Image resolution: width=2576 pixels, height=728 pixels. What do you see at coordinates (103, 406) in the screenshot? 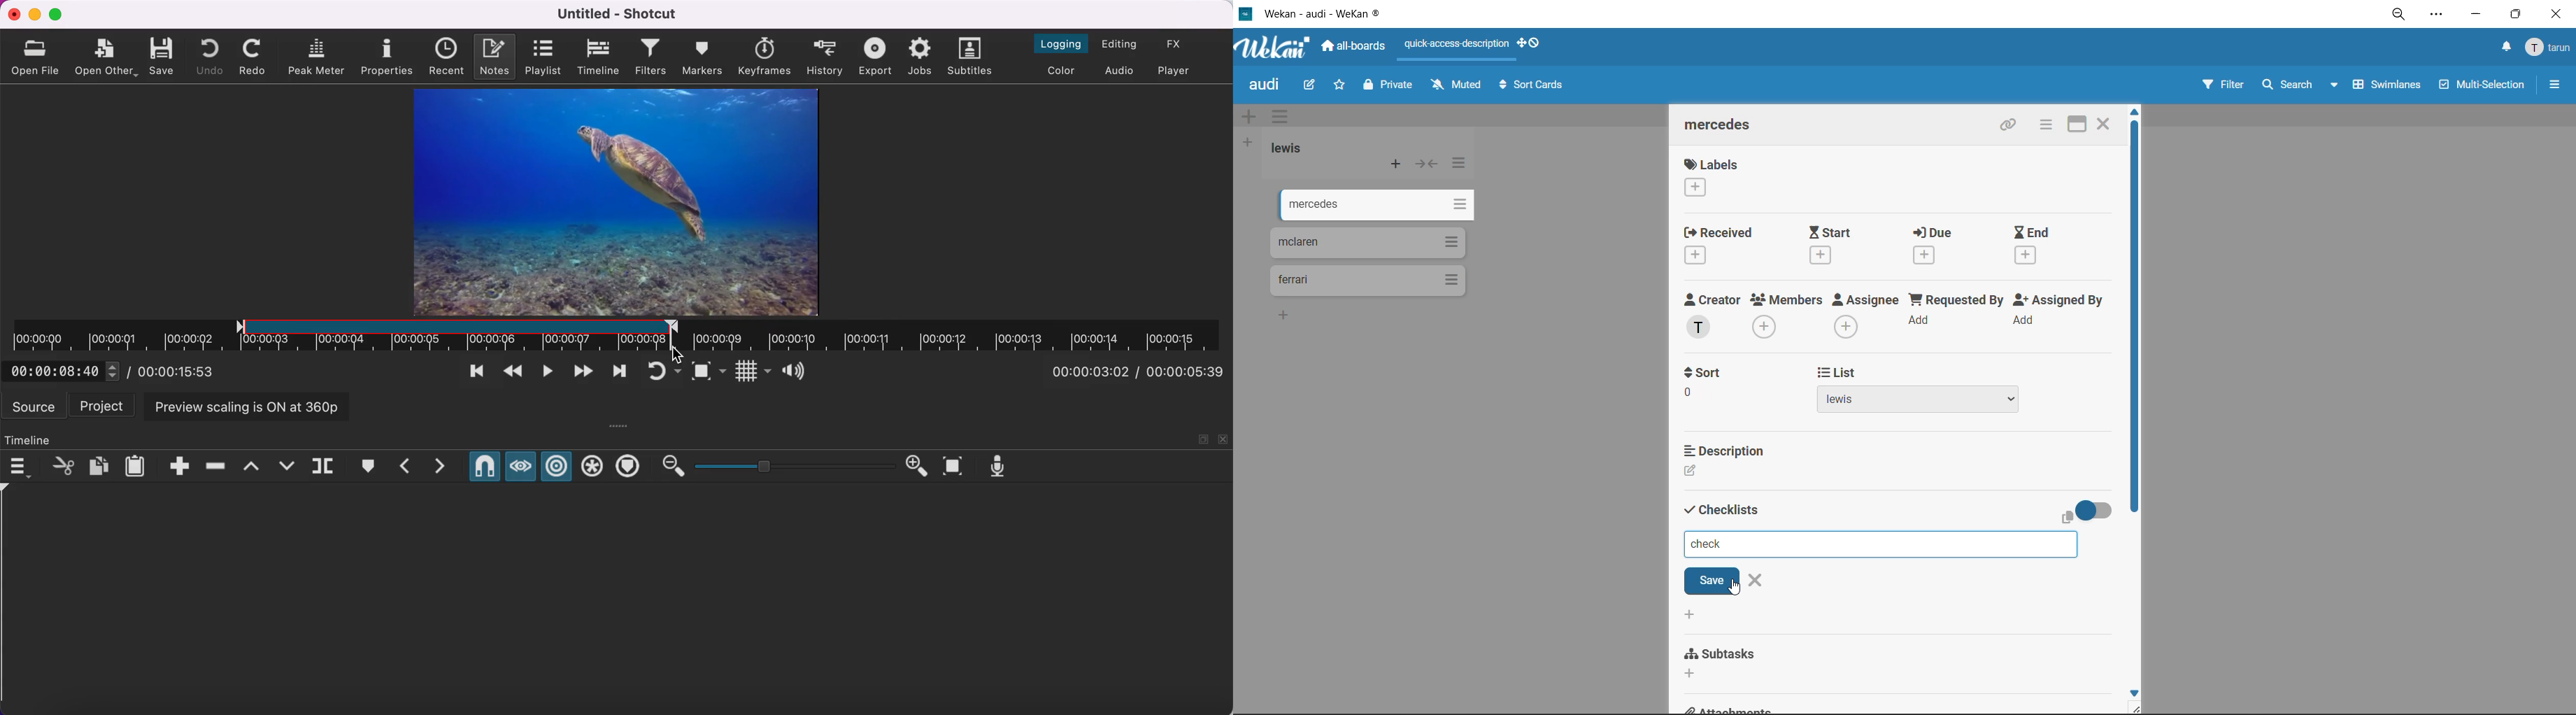
I see `project` at bounding box center [103, 406].